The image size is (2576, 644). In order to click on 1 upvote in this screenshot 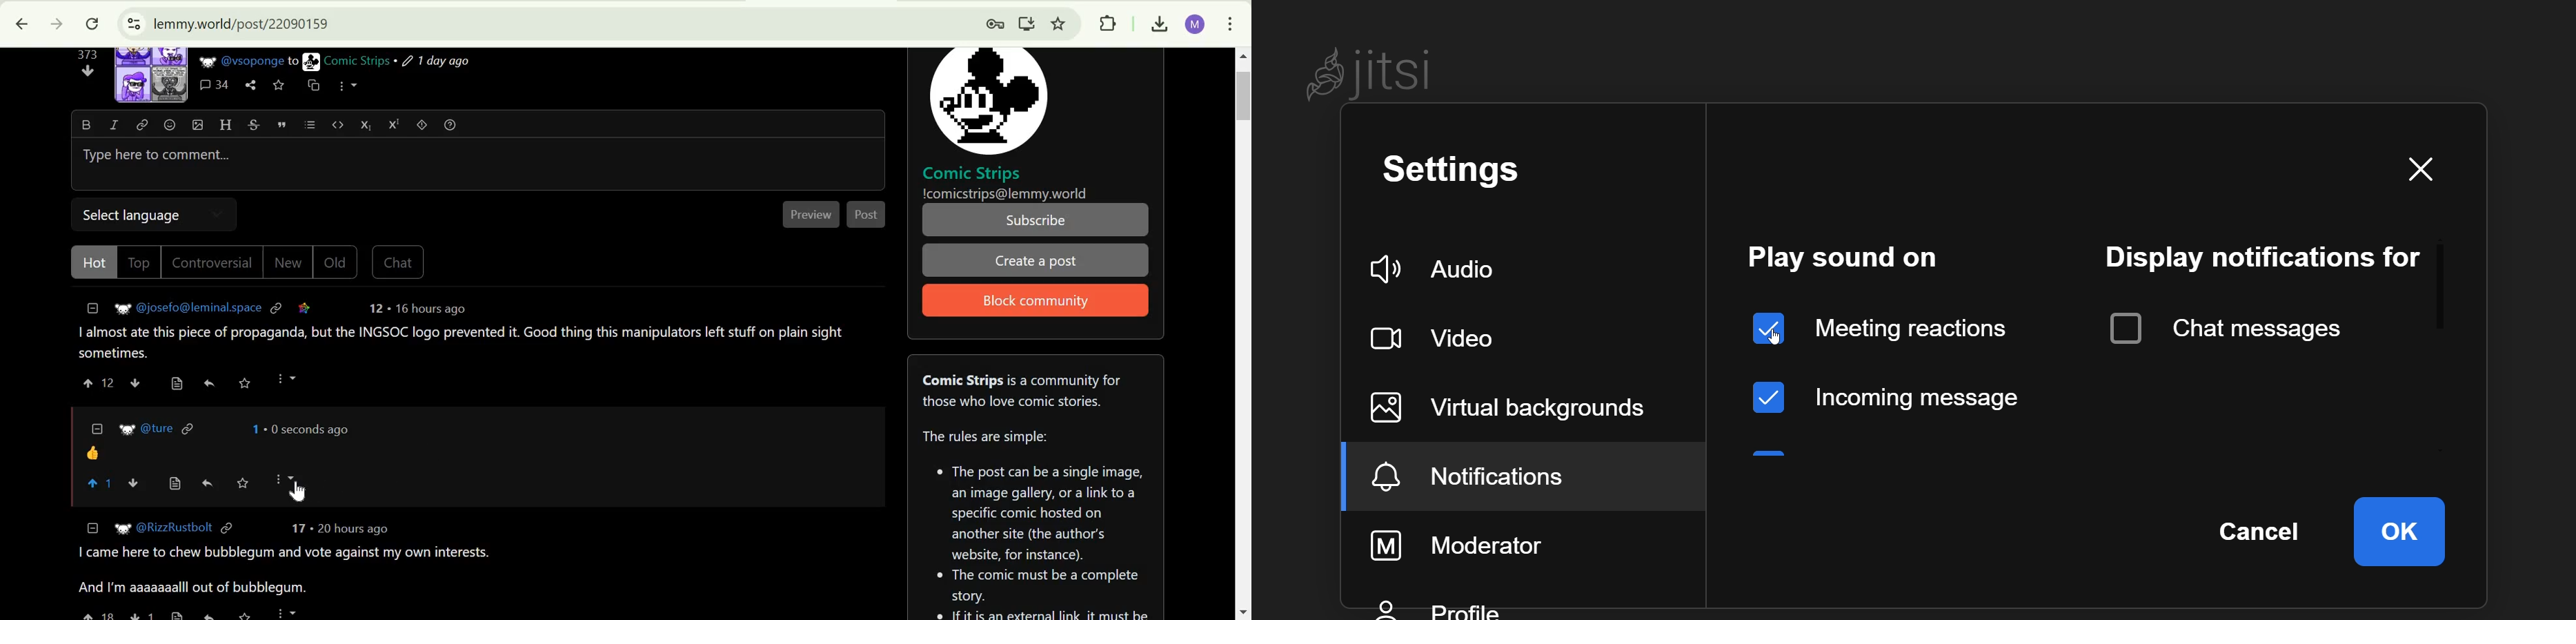, I will do `click(102, 484)`.